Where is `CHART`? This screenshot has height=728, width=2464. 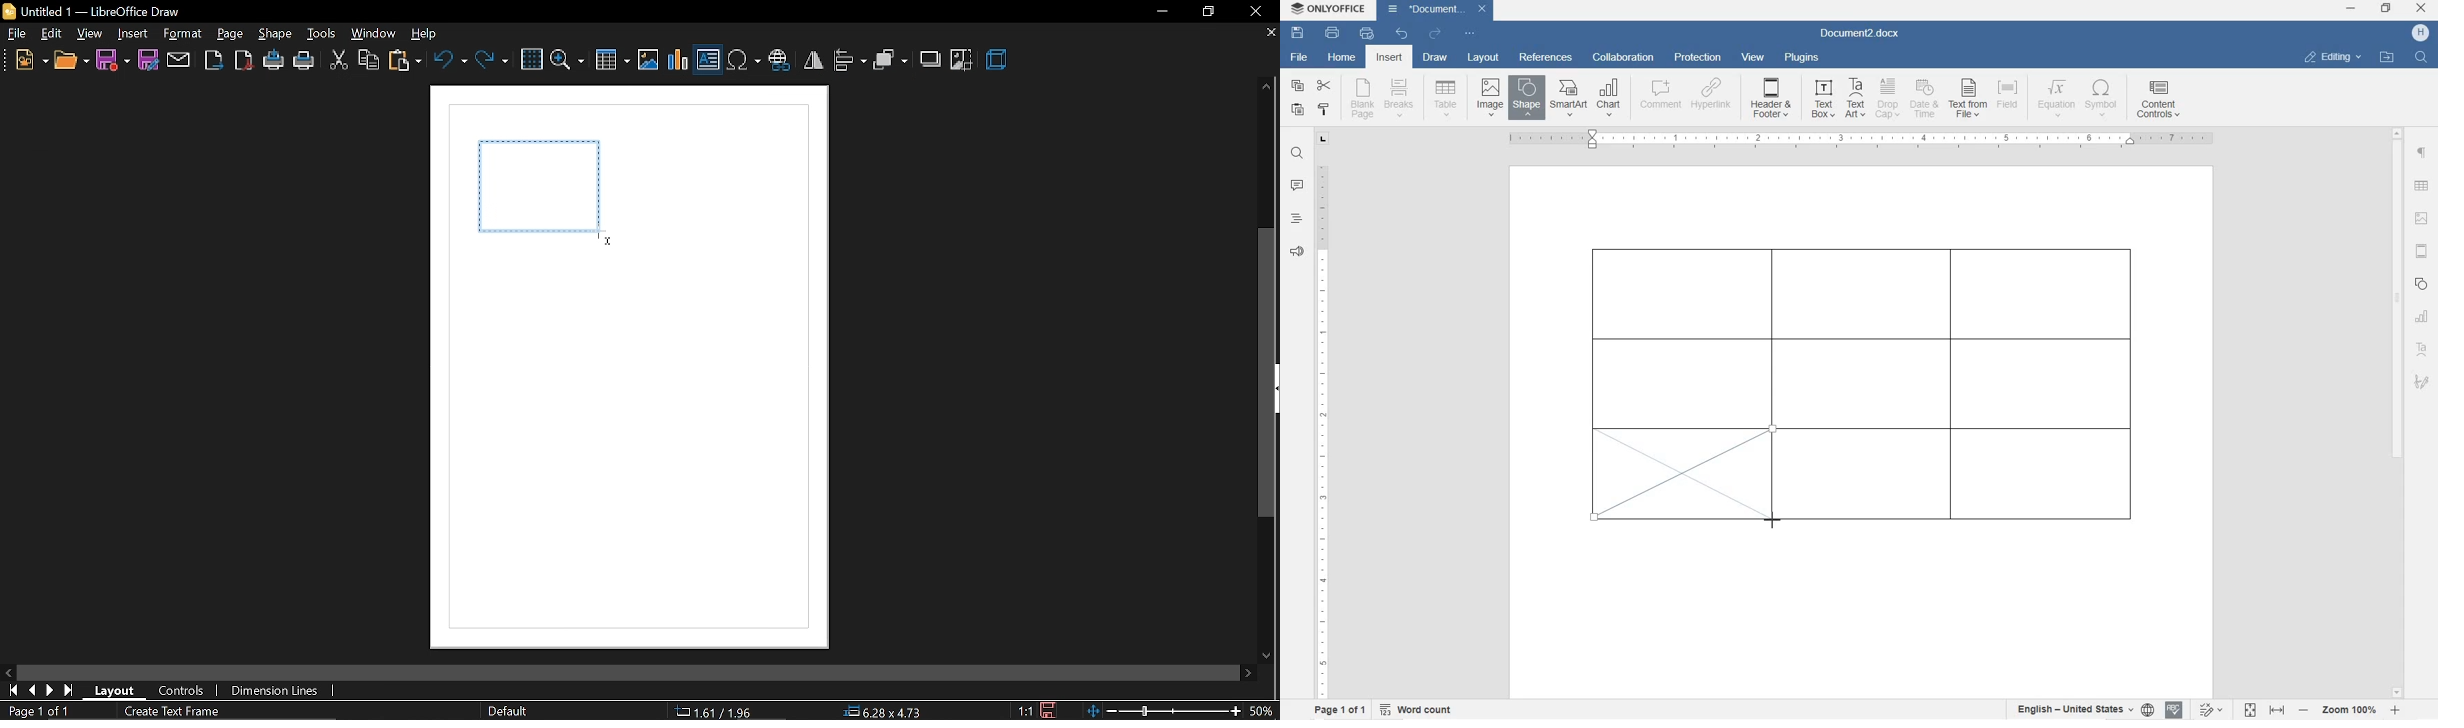 CHART is located at coordinates (1610, 97).